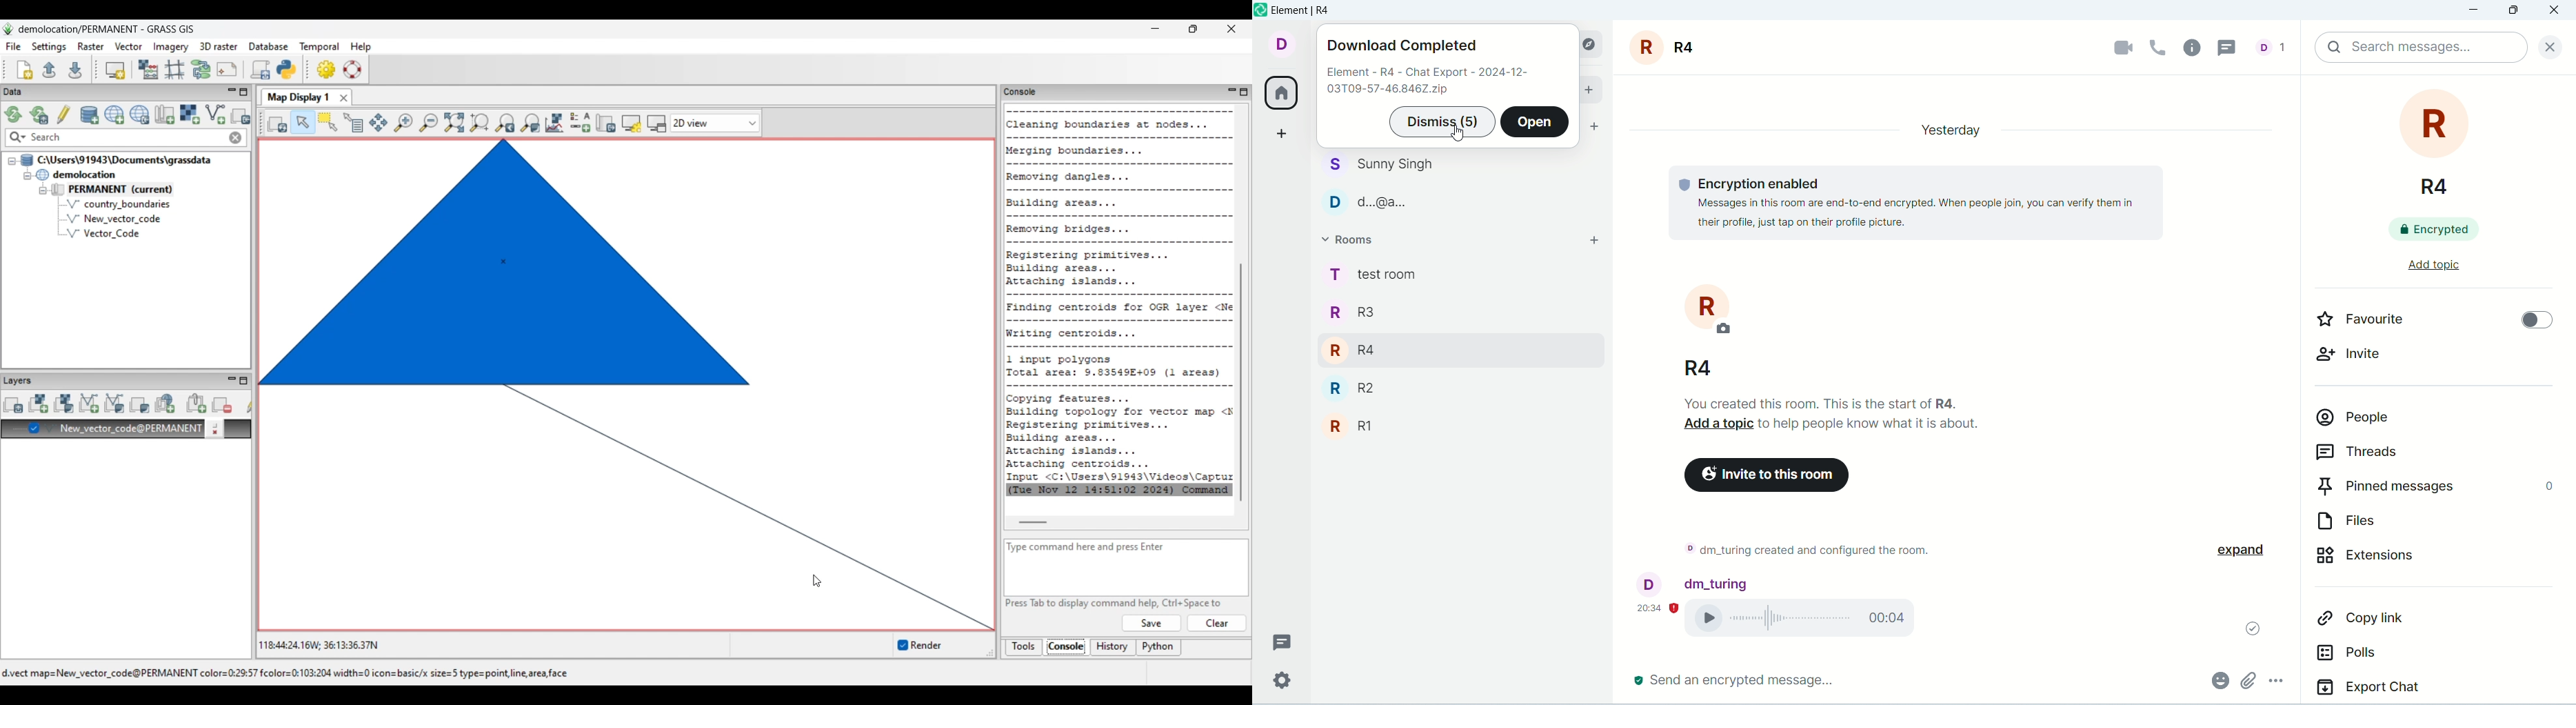 The width and height of the screenshot is (2576, 728). What do you see at coordinates (1536, 123) in the screenshot?
I see `open` at bounding box center [1536, 123].